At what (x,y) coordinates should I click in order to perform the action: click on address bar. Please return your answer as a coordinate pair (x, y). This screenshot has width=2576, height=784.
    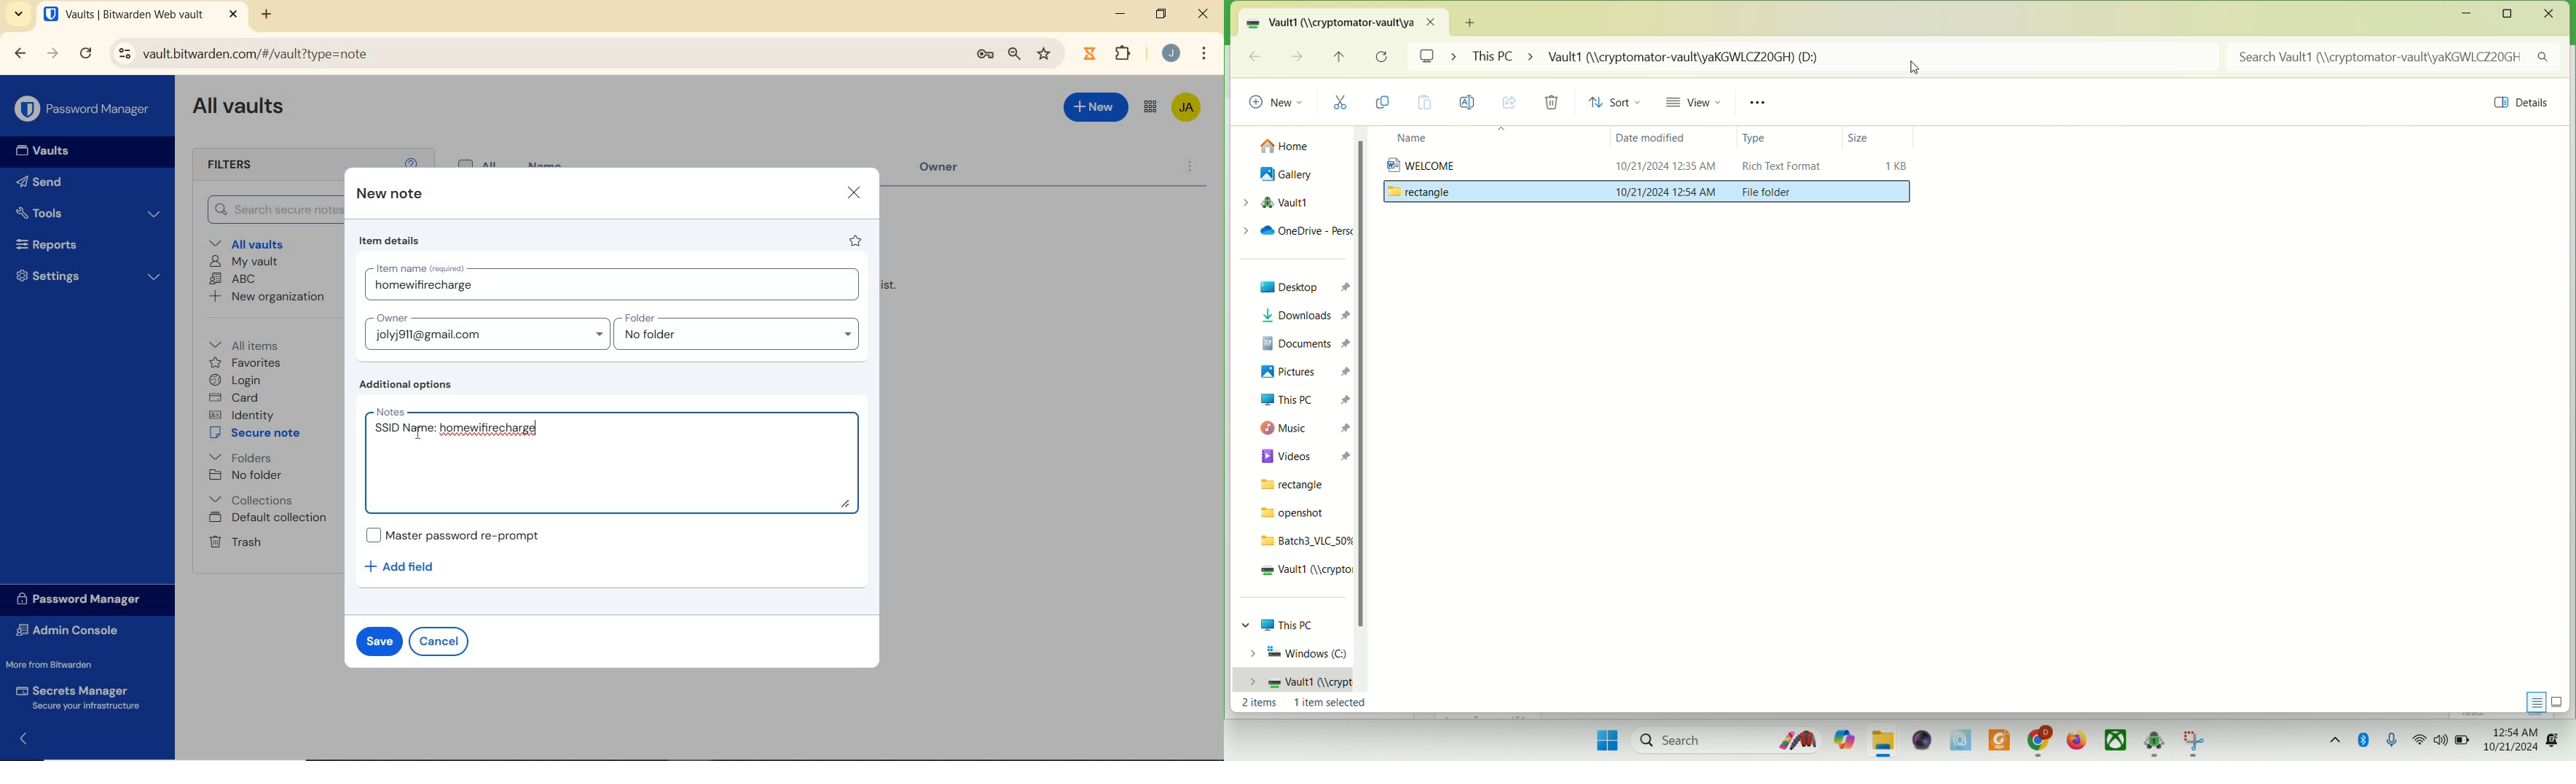
    Looking at the image, I should click on (532, 55).